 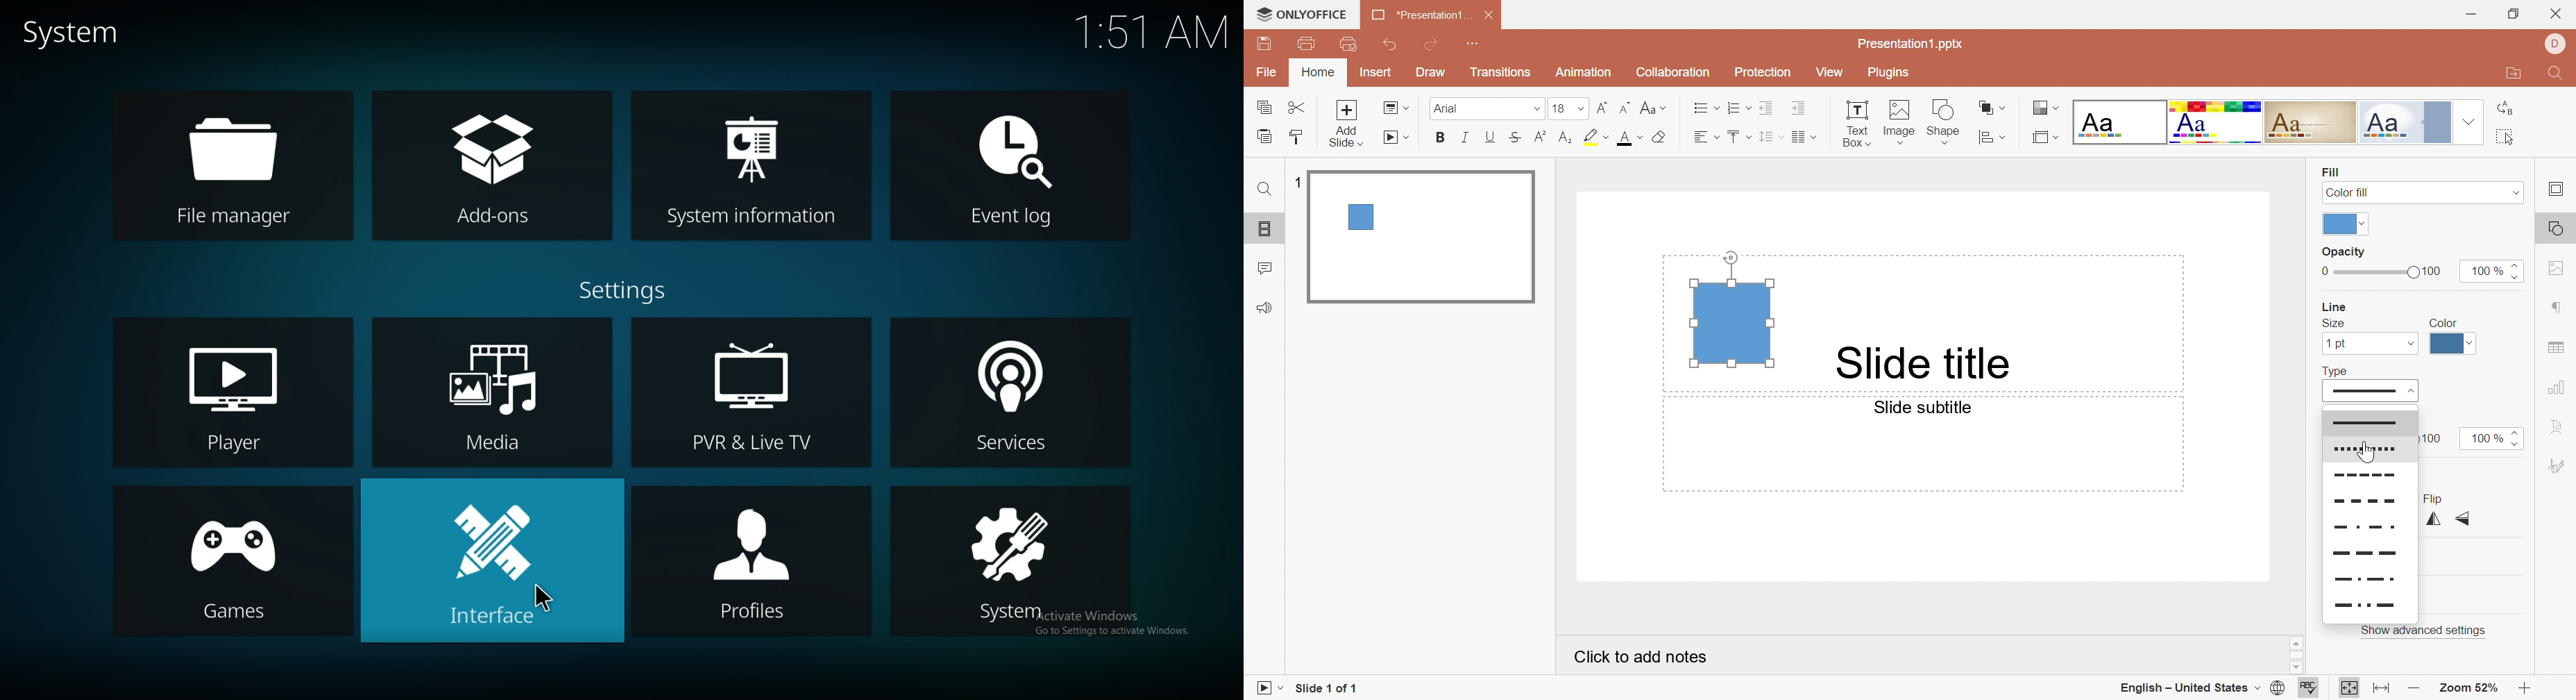 I want to click on Slider, so click(x=2517, y=438).